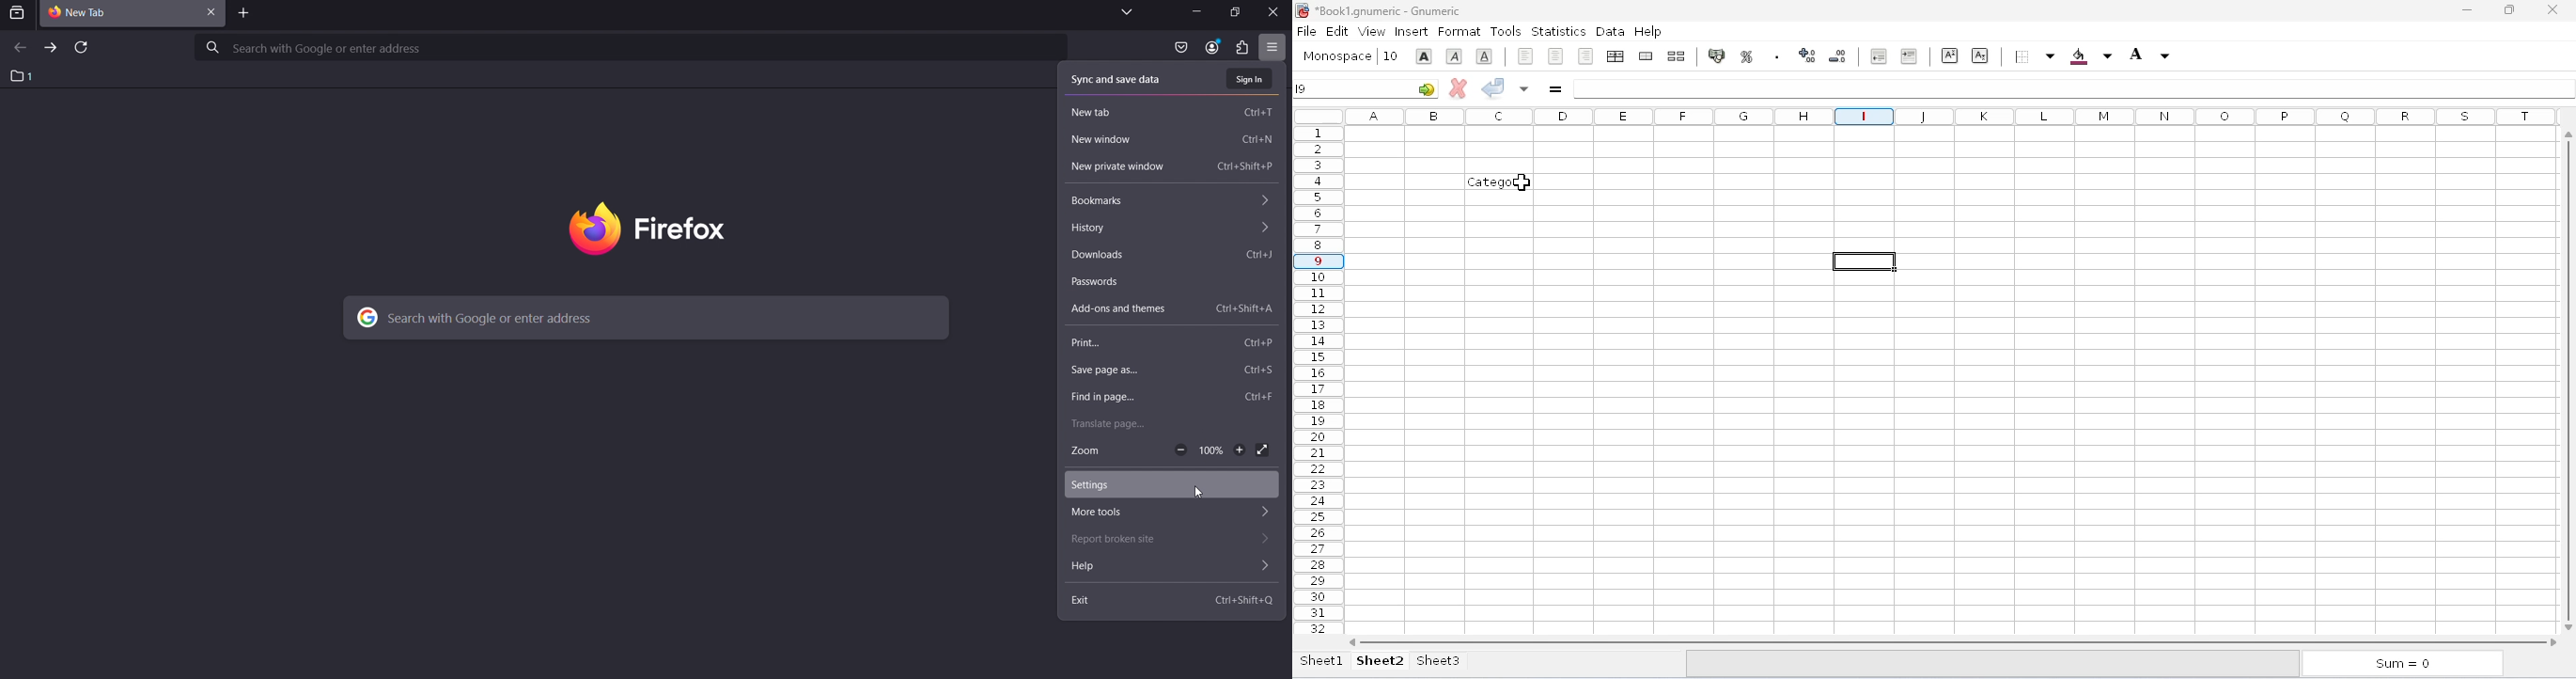  I want to click on data, so click(1610, 31).